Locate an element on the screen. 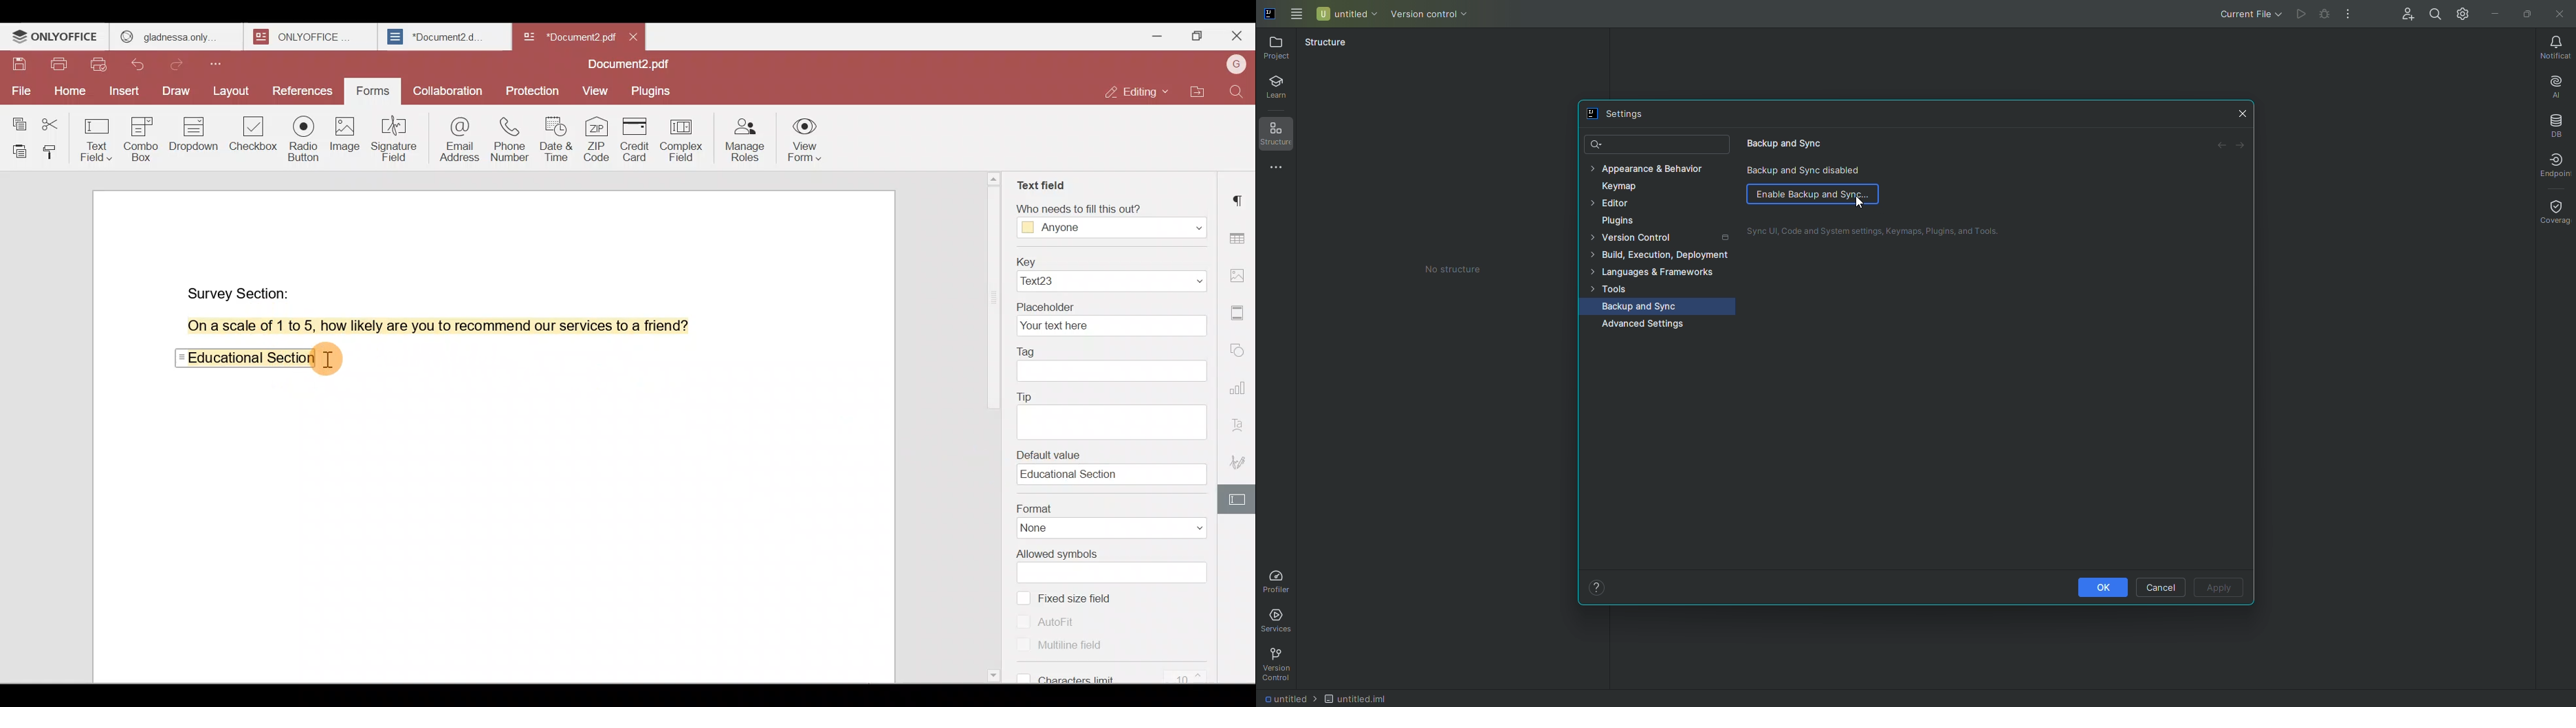 This screenshot has height=728, width=2576. Help is located at coordinates (1596, 587).